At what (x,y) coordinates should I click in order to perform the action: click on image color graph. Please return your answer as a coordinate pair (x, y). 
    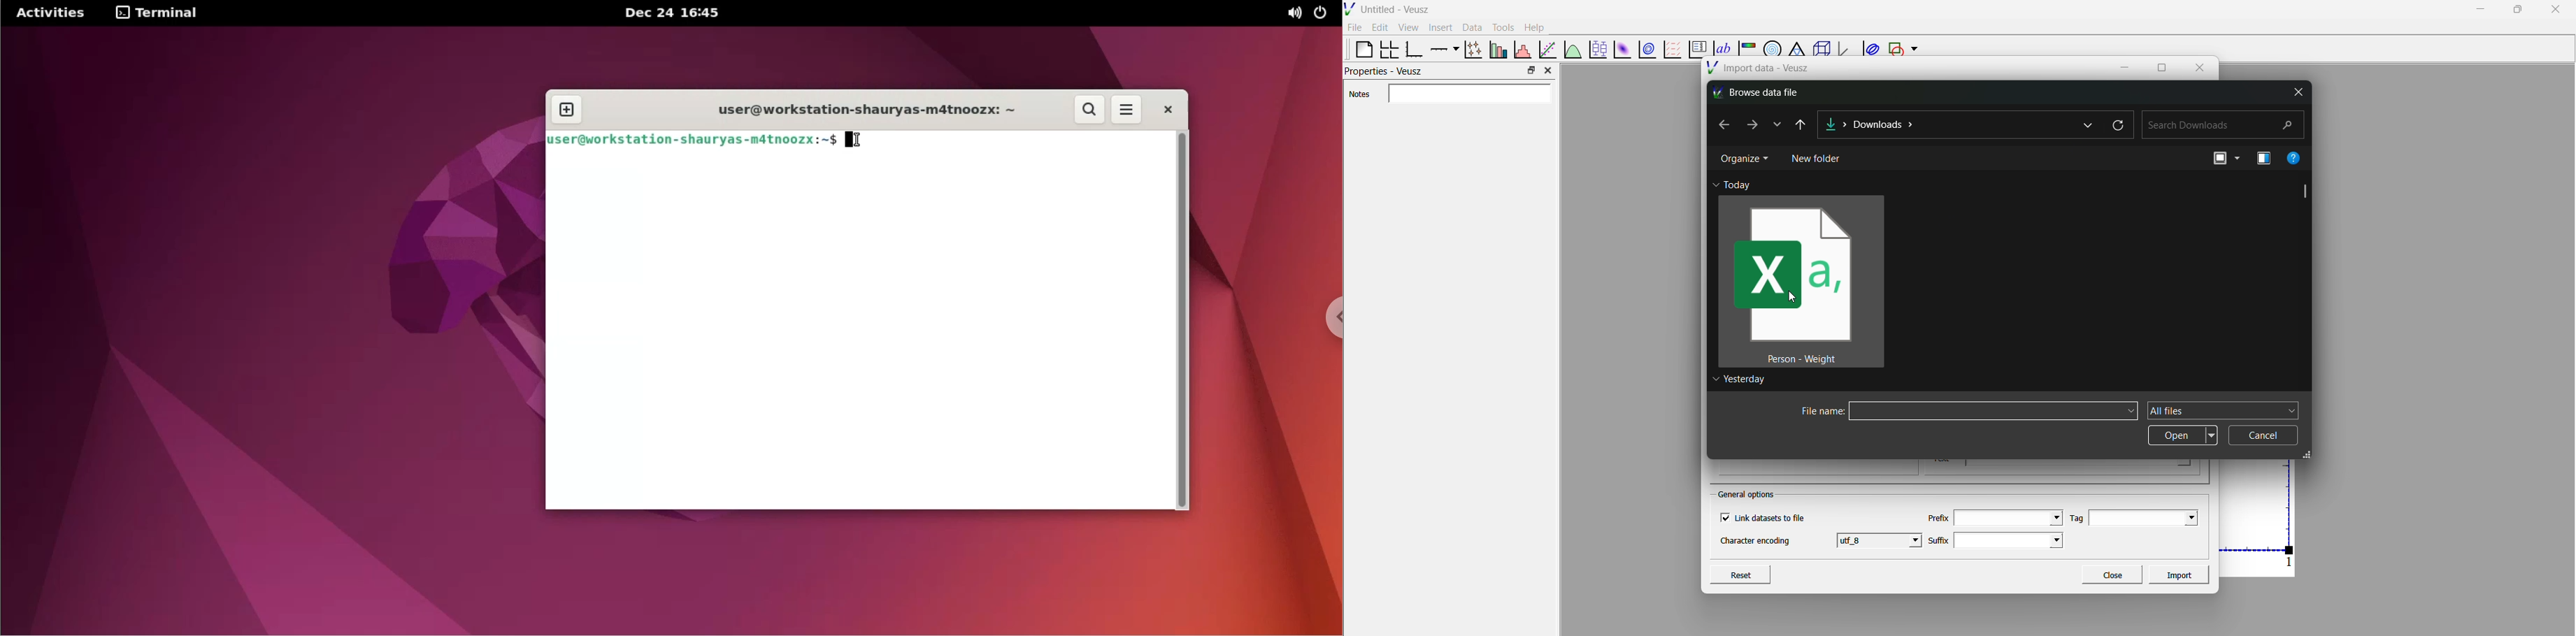
    Looking at the image, I should click on (1747, 44).